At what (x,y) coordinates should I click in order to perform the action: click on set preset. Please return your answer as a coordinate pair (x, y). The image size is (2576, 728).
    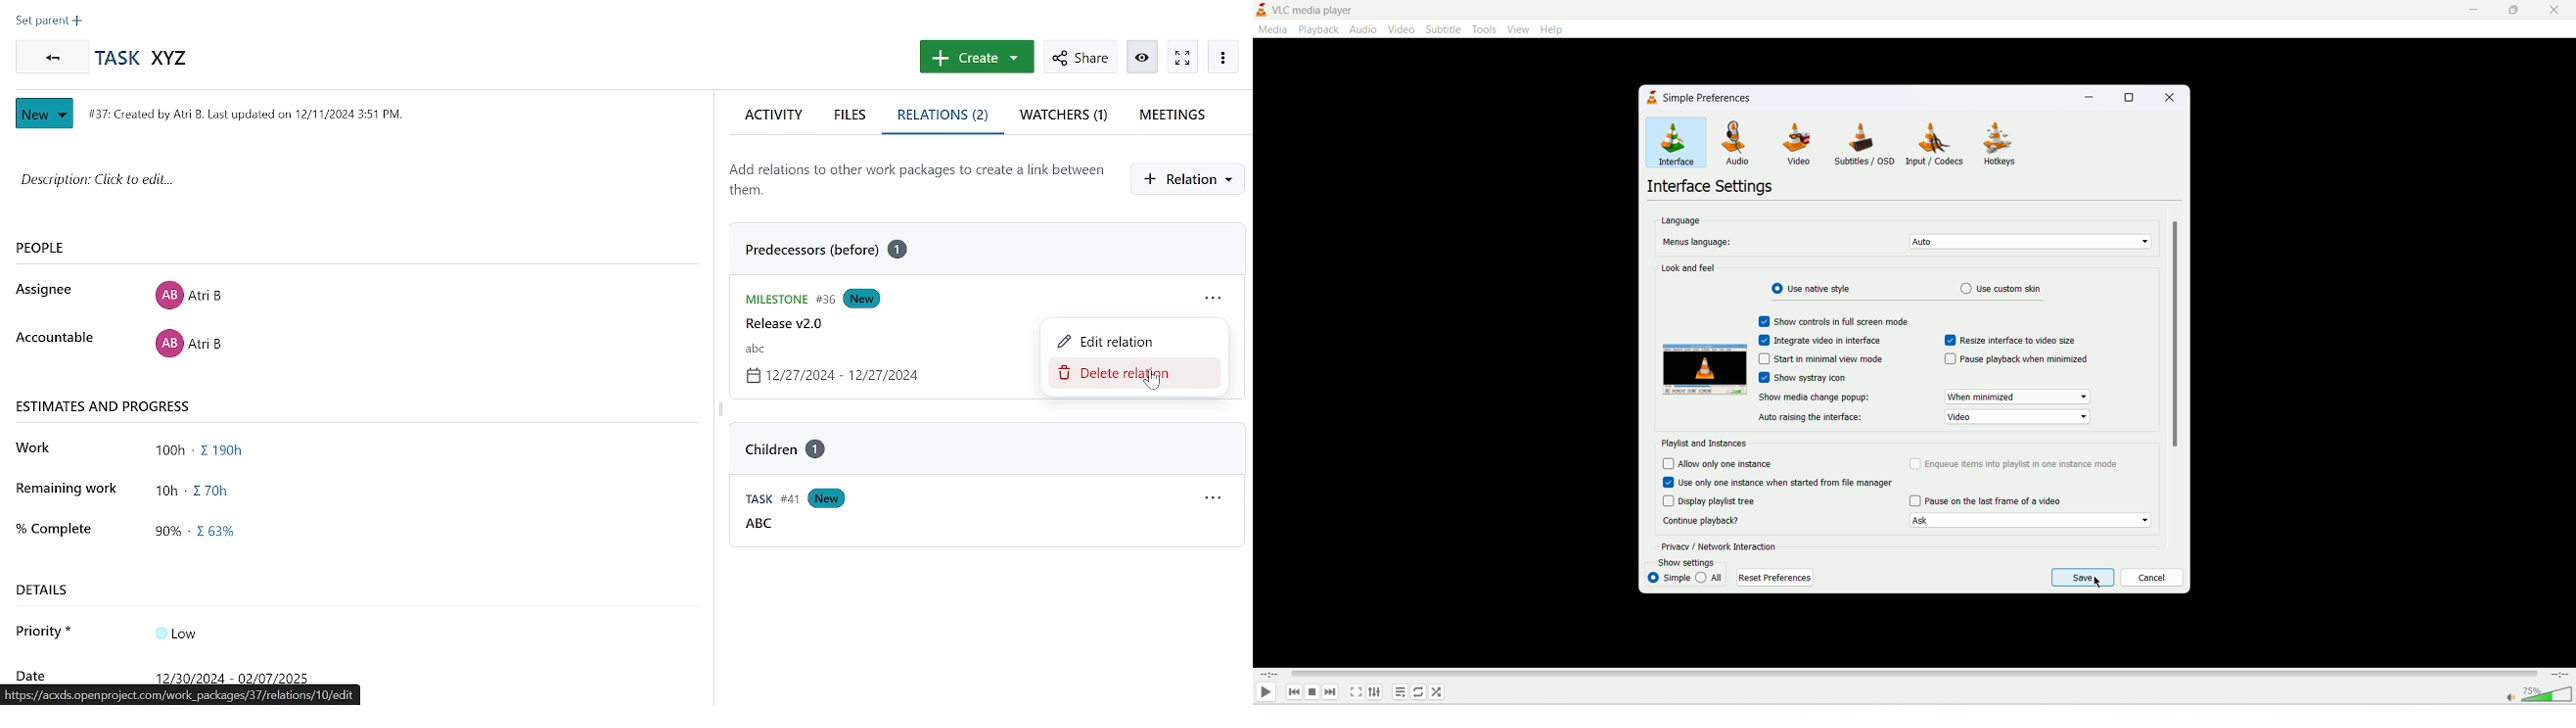
    Looking at the image, I should click on (49, 23).